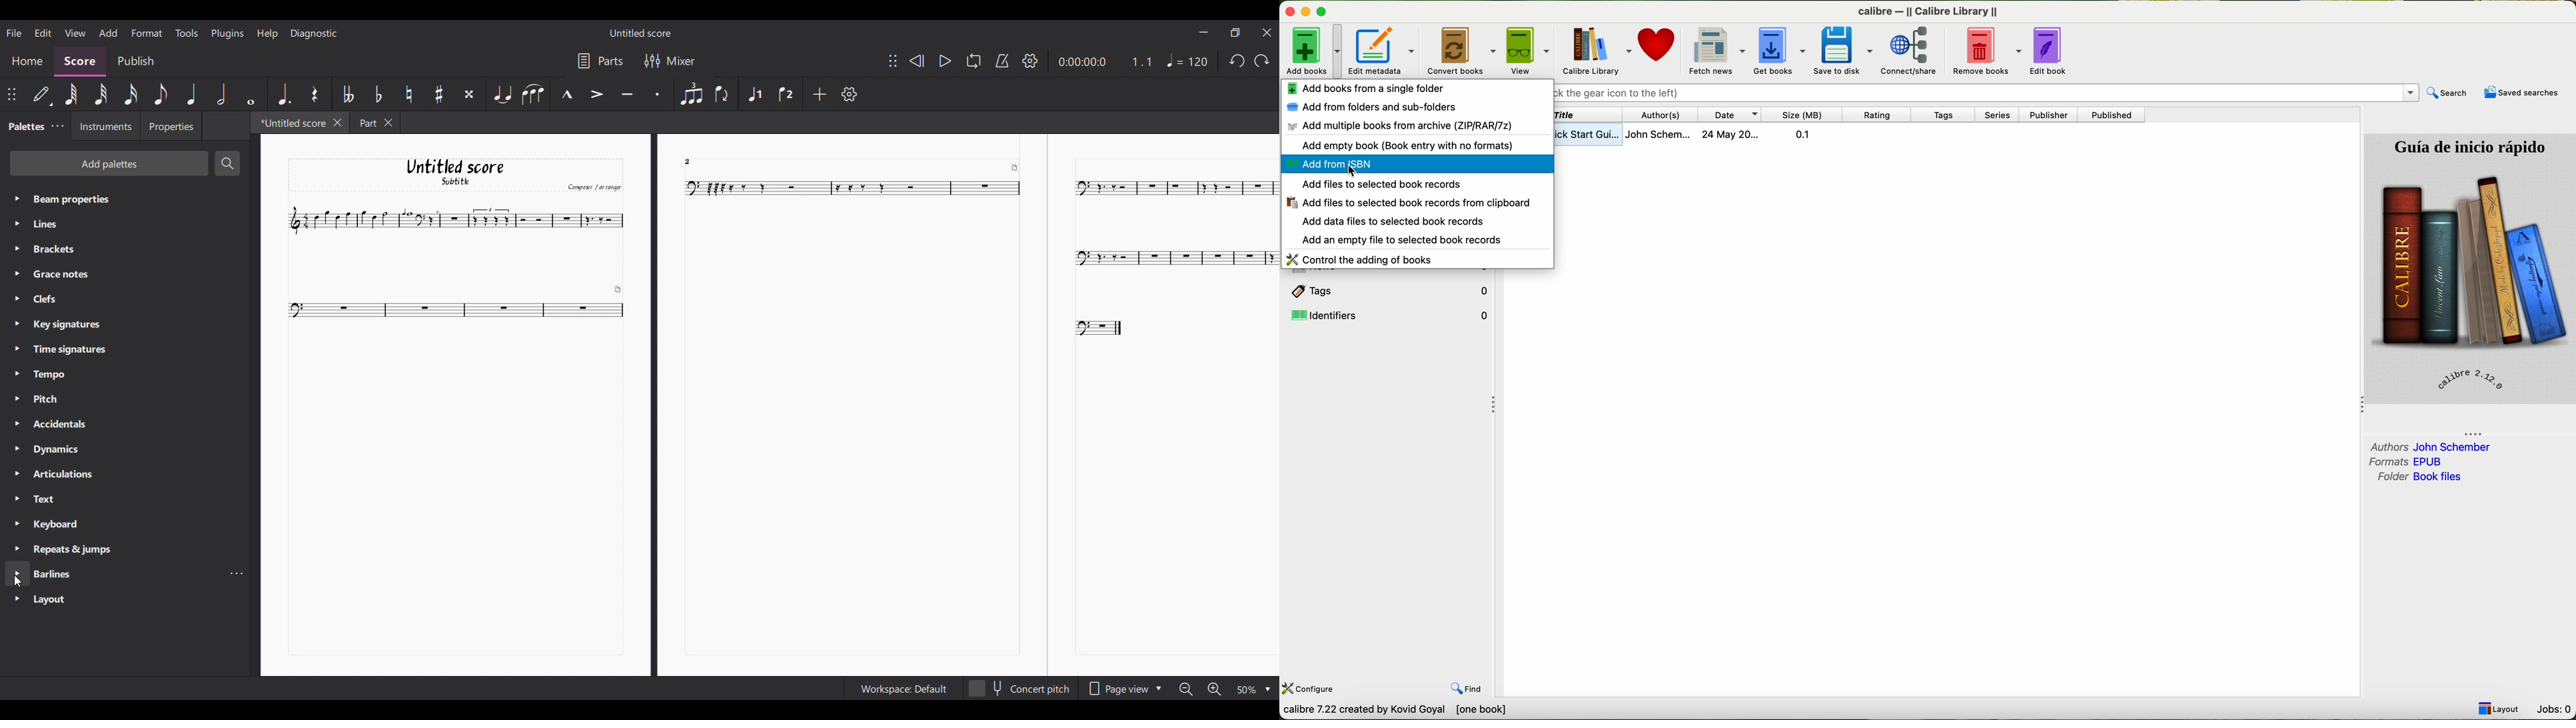 The image size is (2576, 728). I want to click on Add, so click(820, 94).